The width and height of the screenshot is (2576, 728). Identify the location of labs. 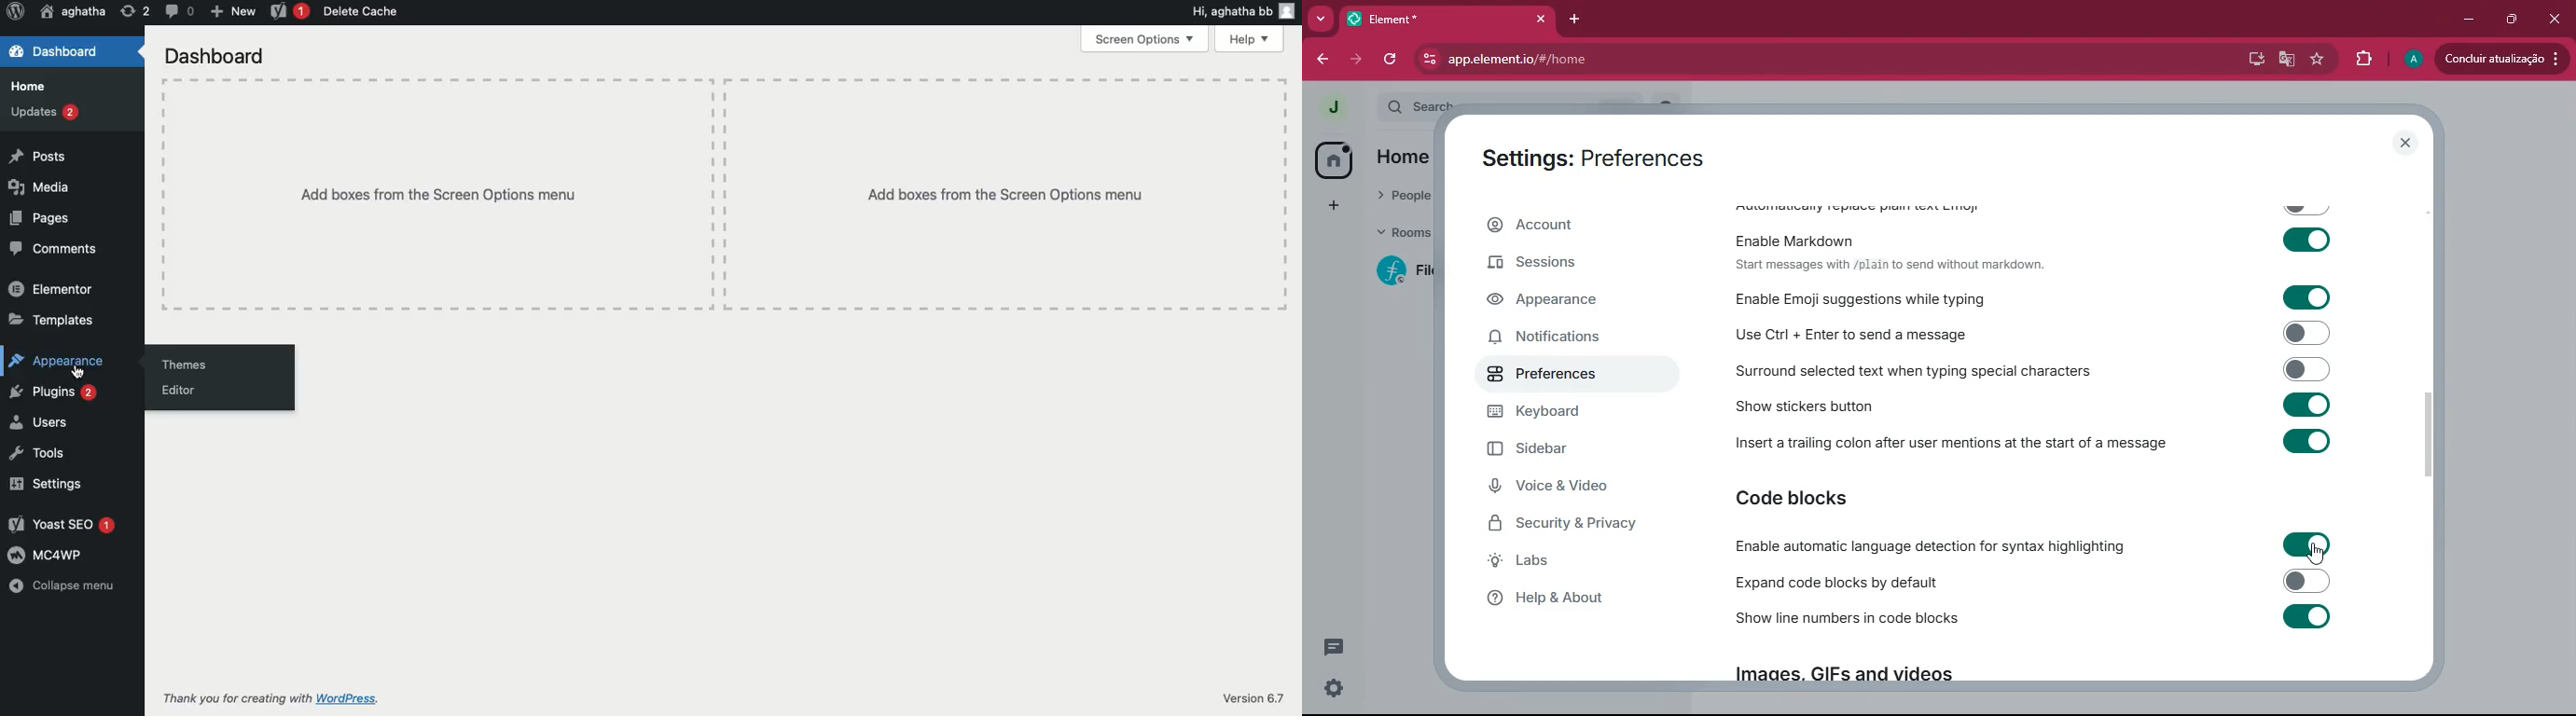
(1560, 563).